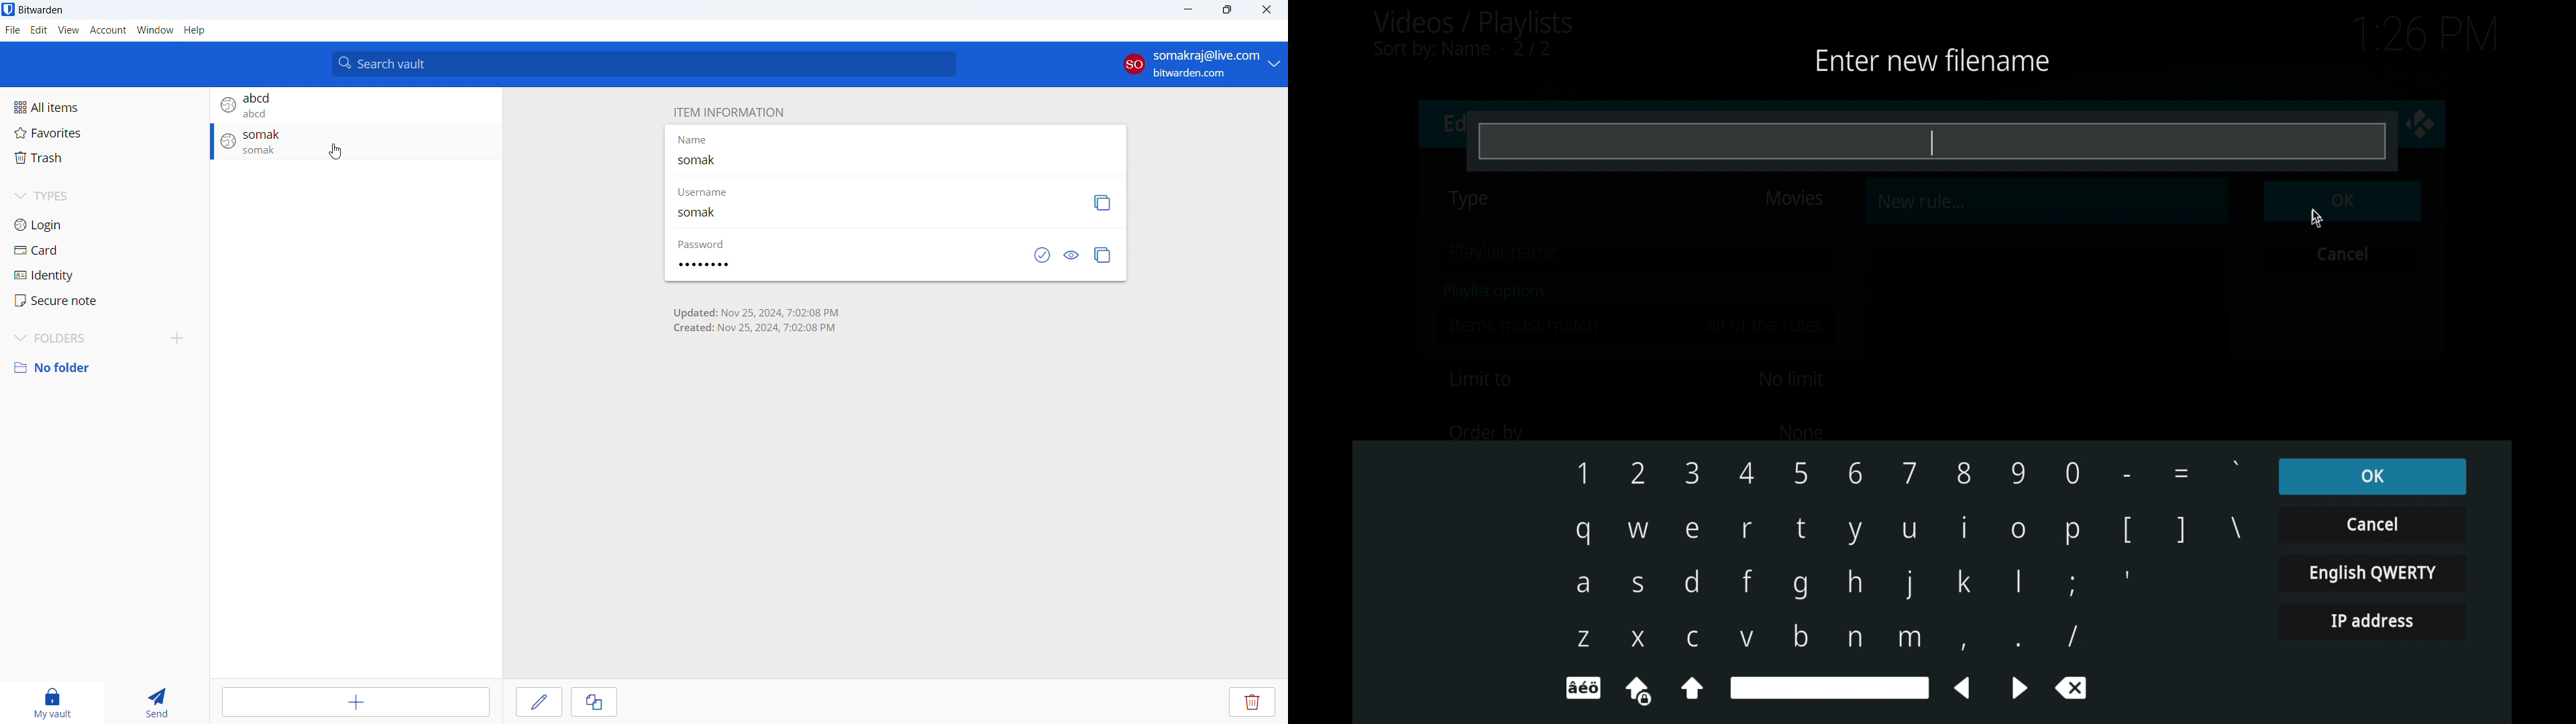 The width and height of the screenshot is (2576, 728). I want to click on h, so click(195, 30).